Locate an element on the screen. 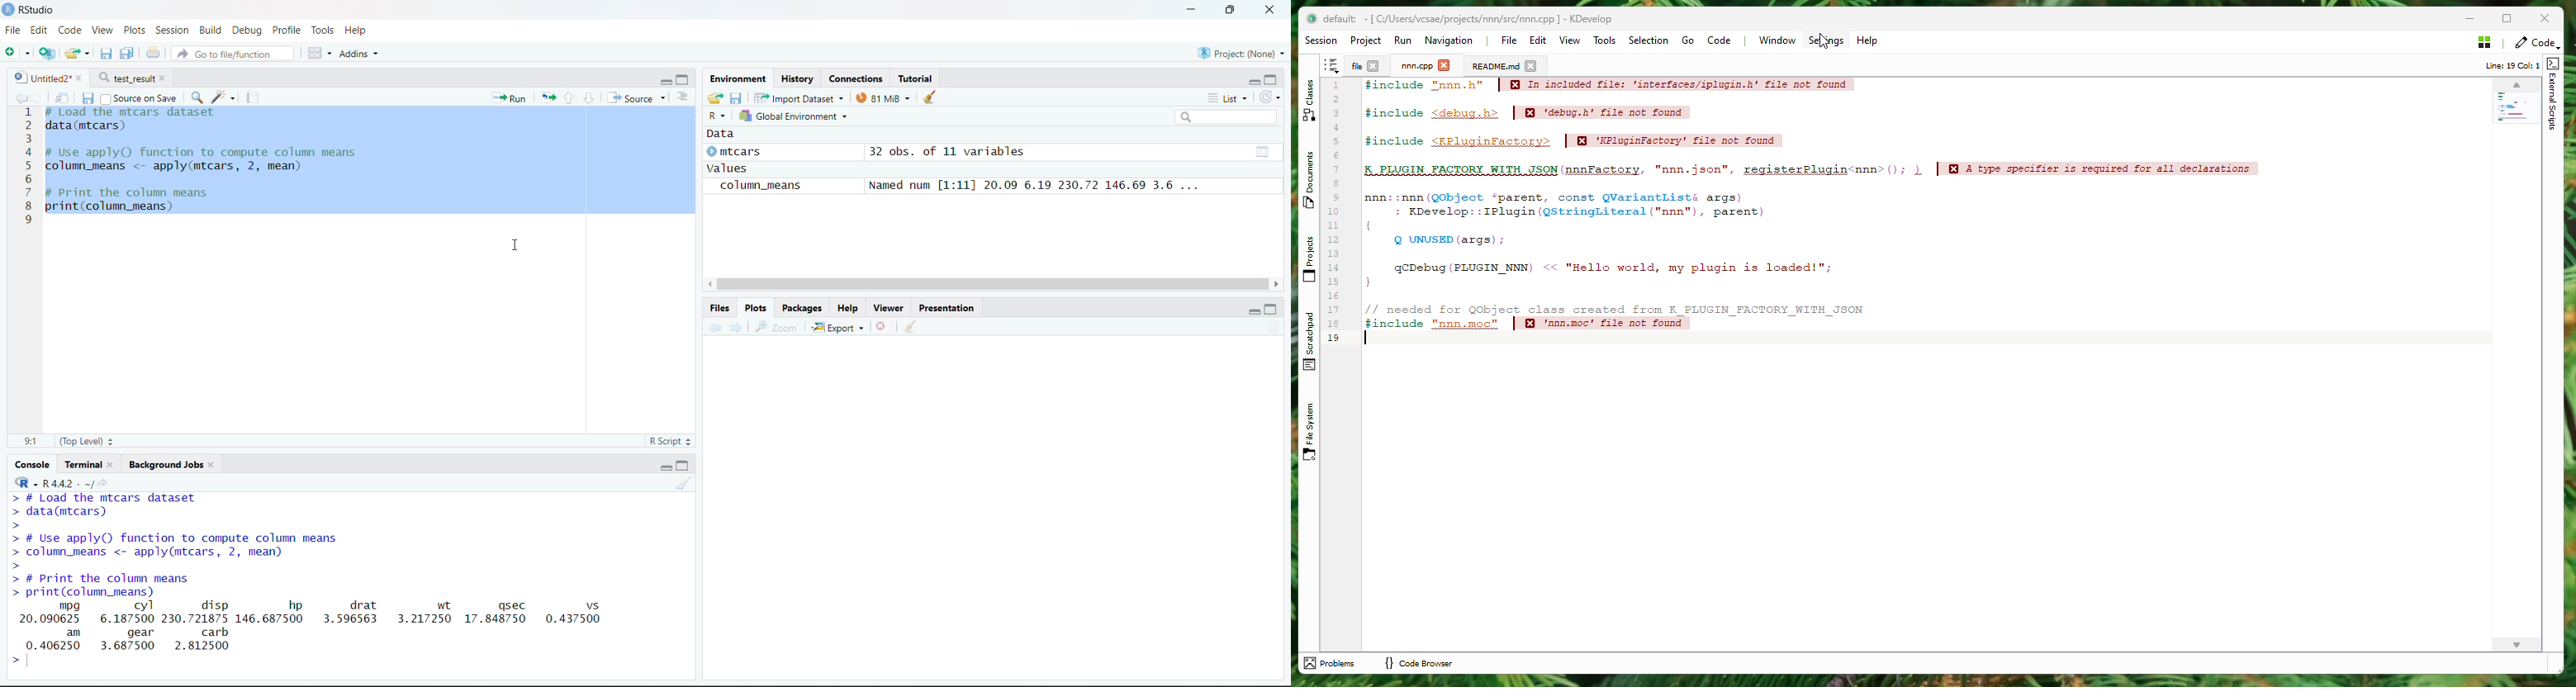 Image resolution: width=2576 pixels, height=700 pixels. Export is located at coordinates (840, 325).